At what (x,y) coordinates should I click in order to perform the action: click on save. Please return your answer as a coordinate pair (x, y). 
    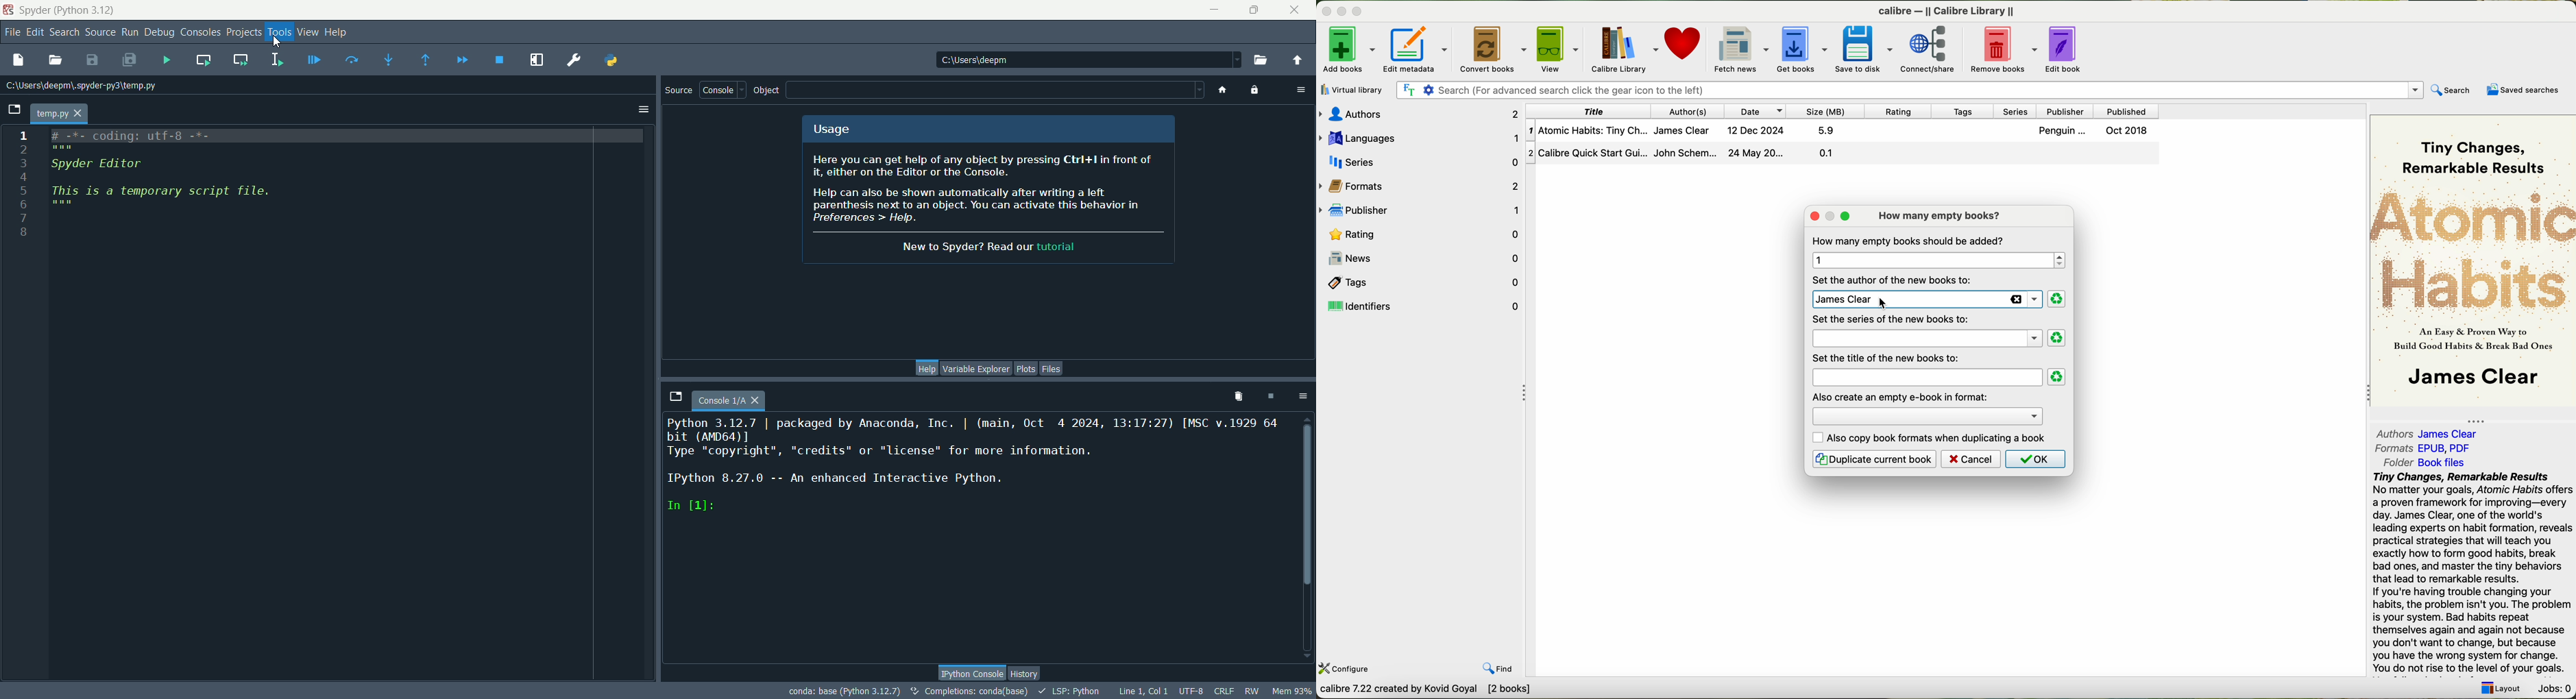
    Looking at the image, I should click on (94, 60).